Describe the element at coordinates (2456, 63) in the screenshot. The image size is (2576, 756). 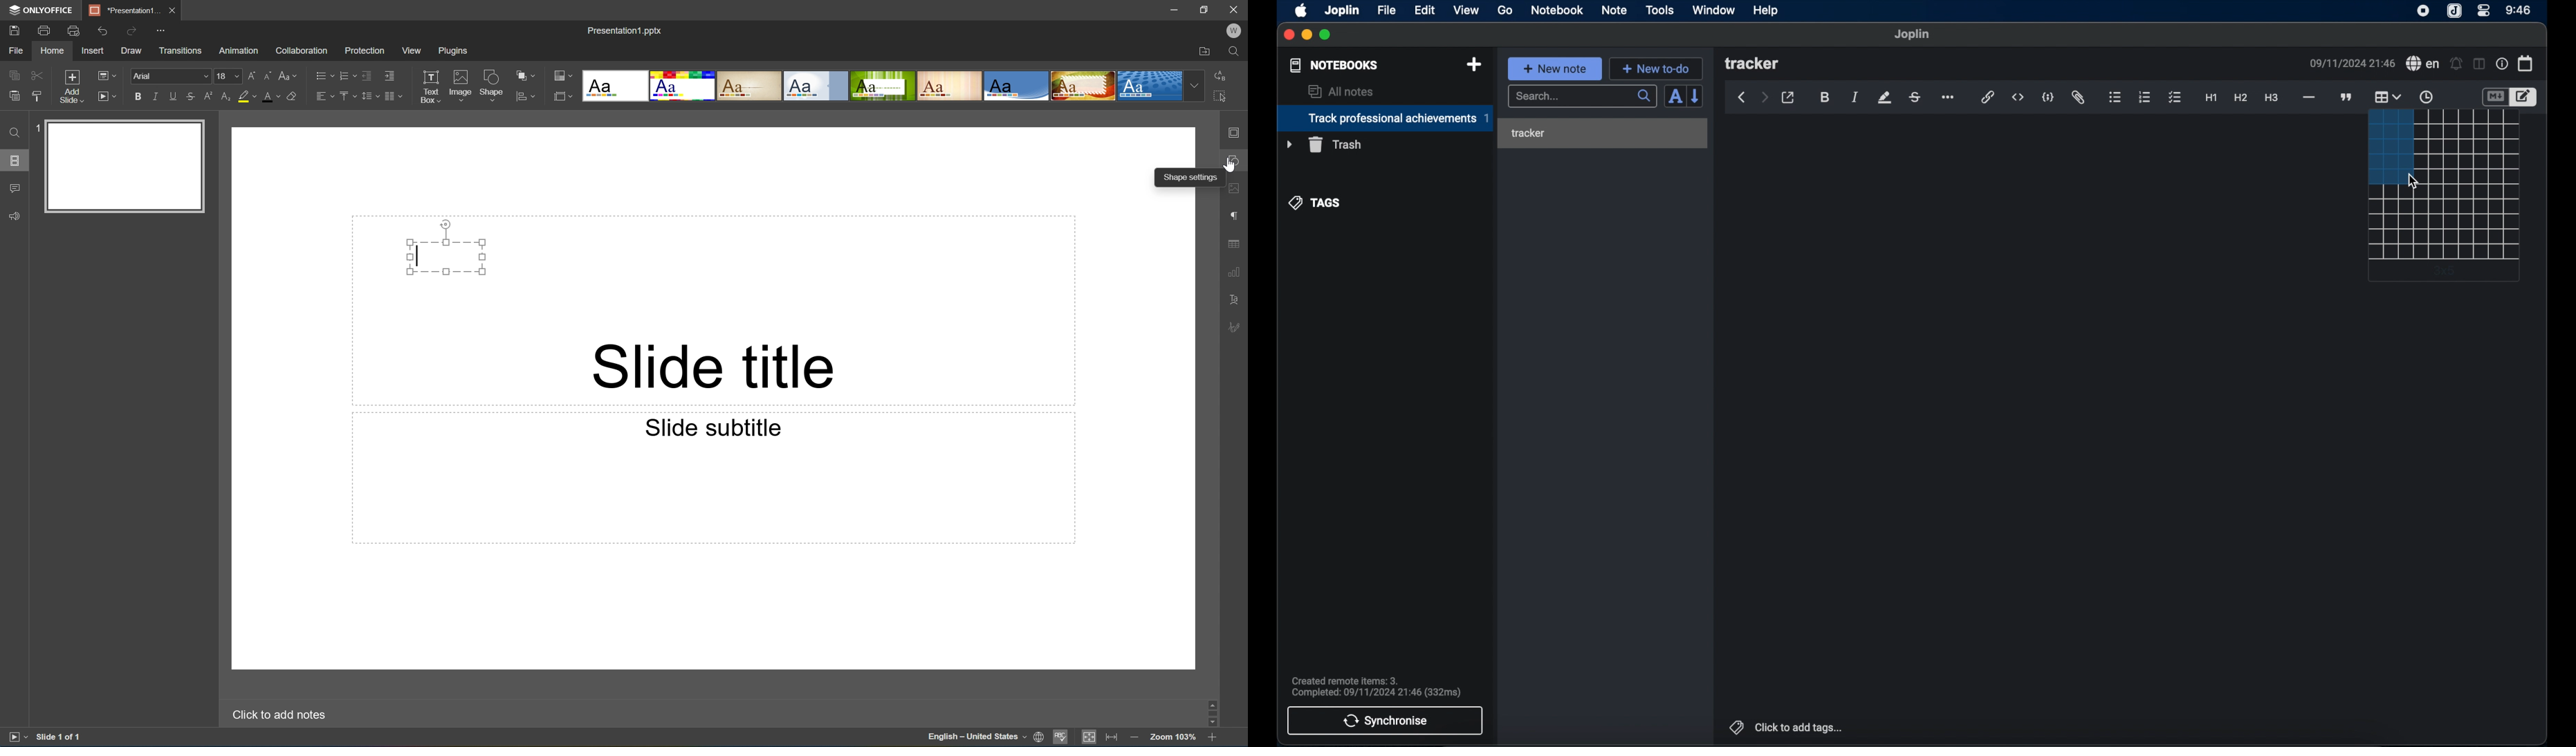
I see `set alarm` at that location.